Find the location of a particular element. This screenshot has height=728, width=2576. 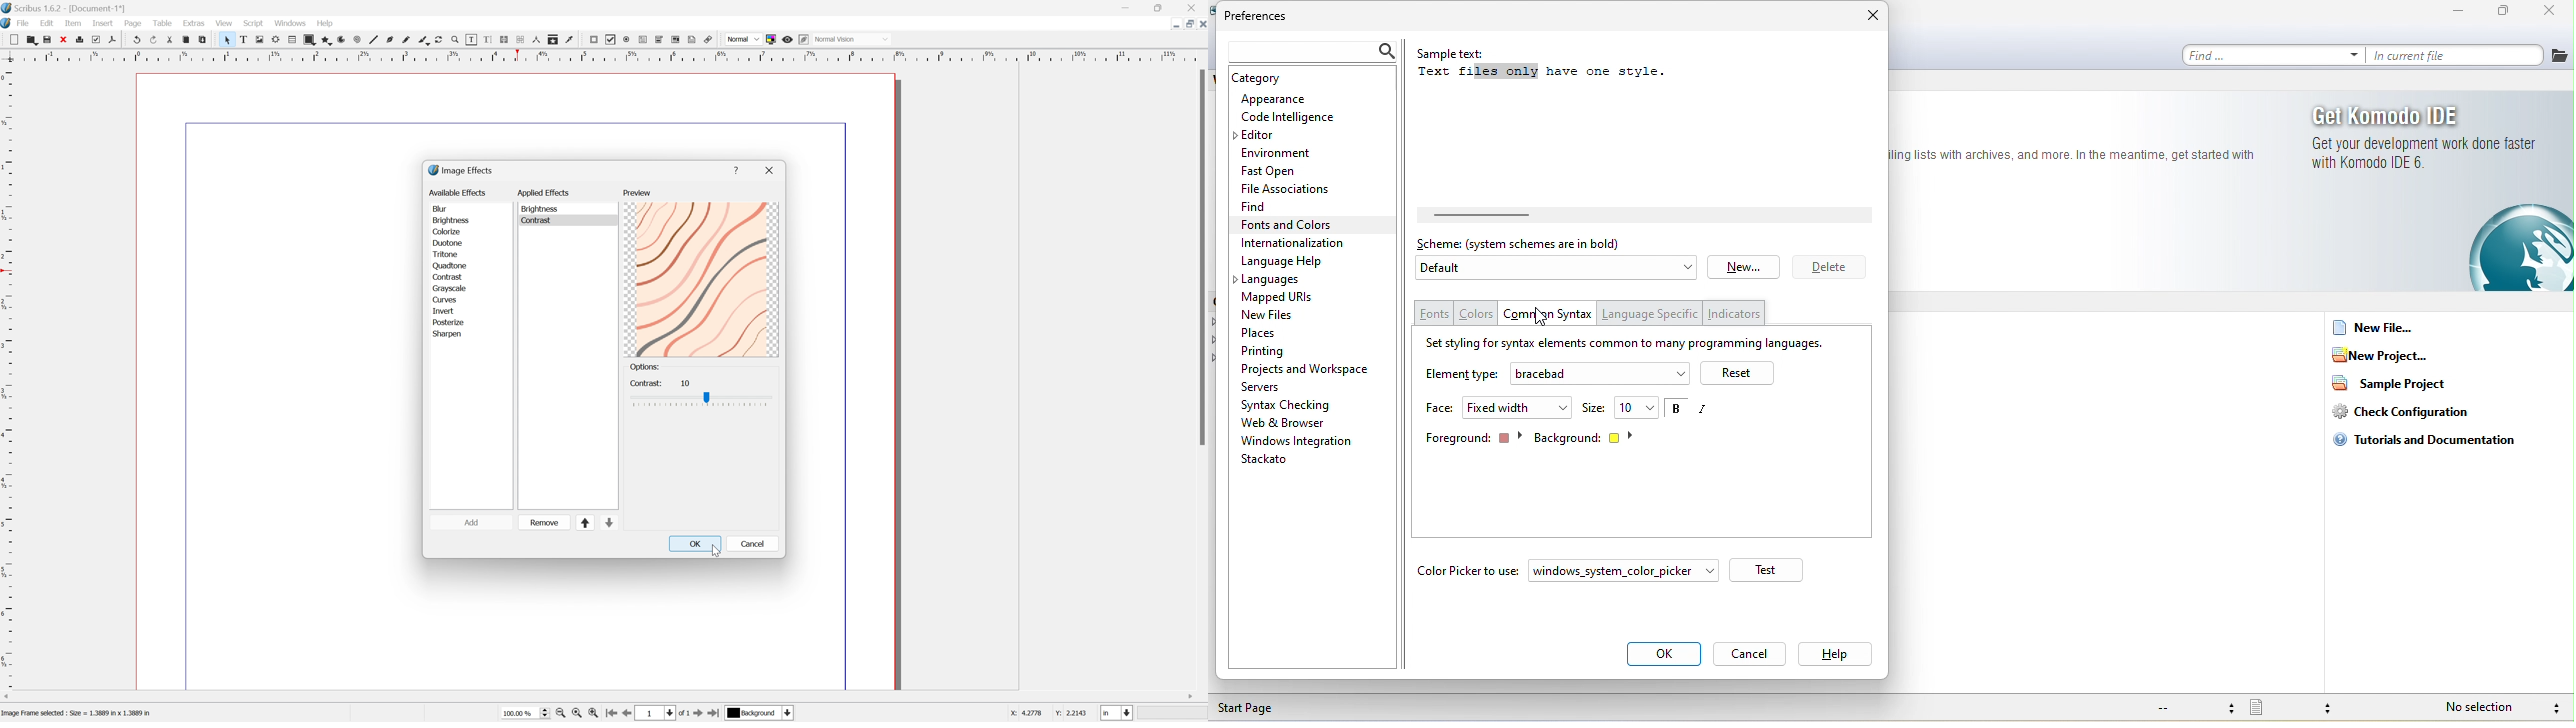

normal vision is located at coordinates (835, 38).